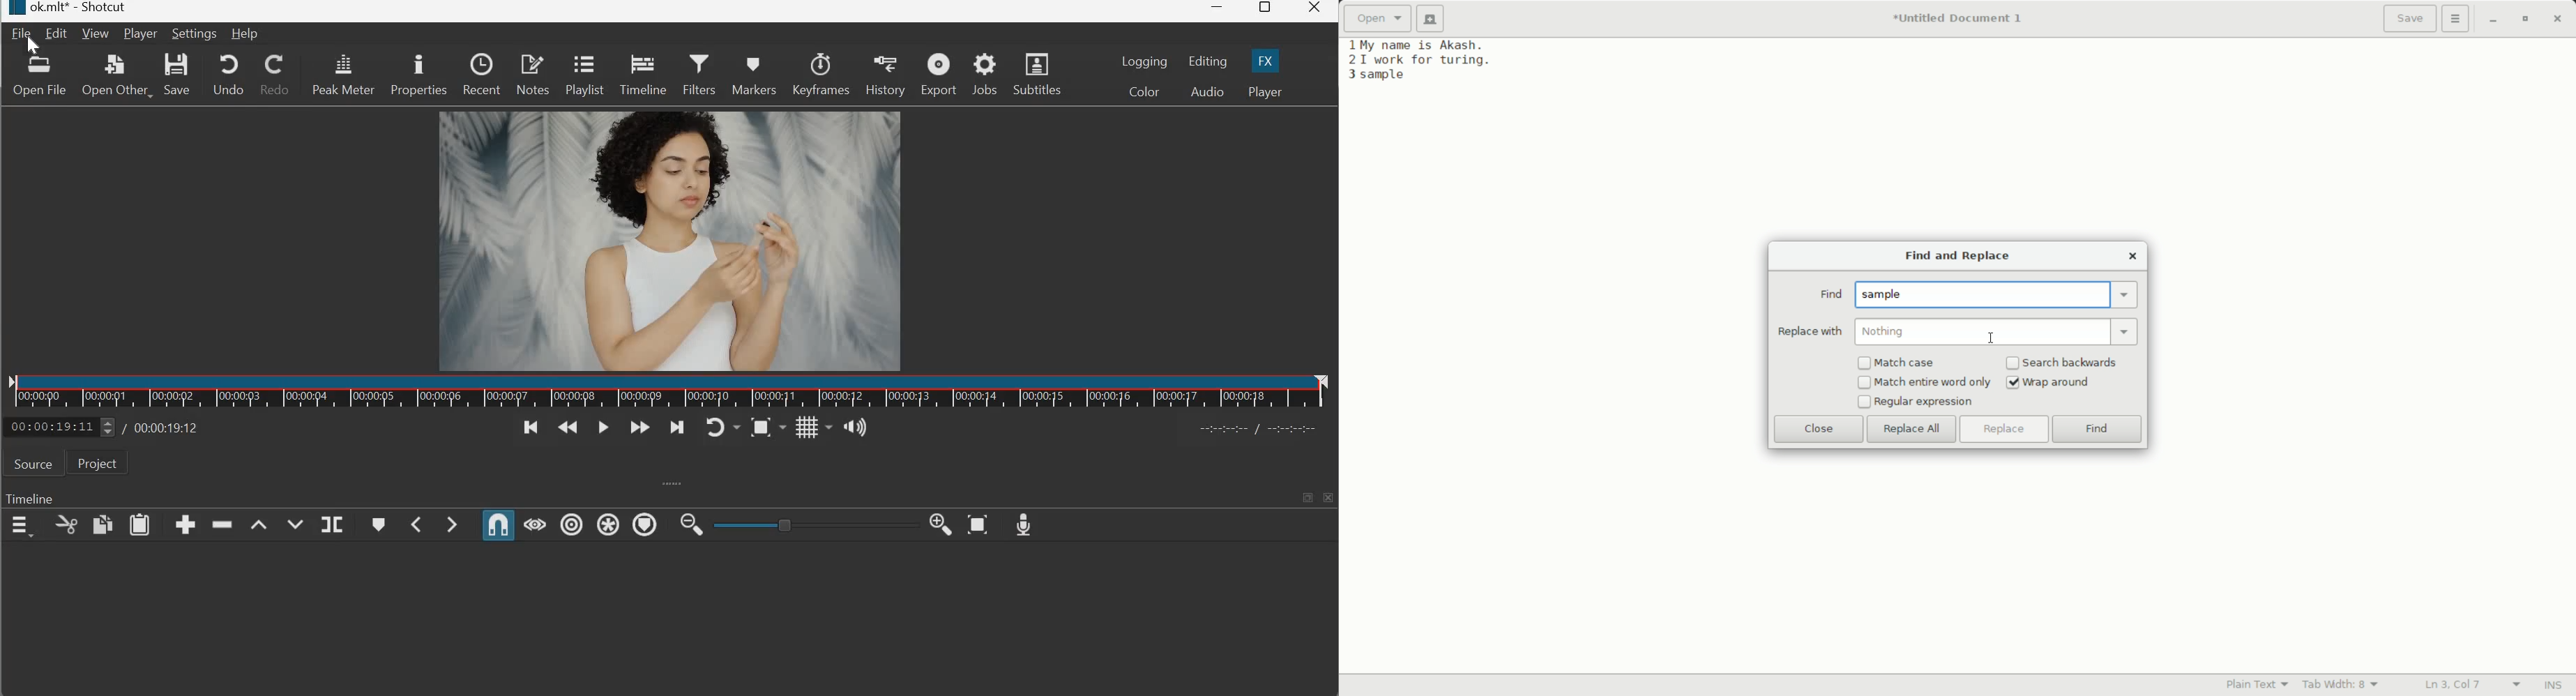 Image resolution: width=2576 pixels, height=700 pixels. Describe the element at coordinates (1982, 332) in the screenshot. I see `replace with bar` at that location.